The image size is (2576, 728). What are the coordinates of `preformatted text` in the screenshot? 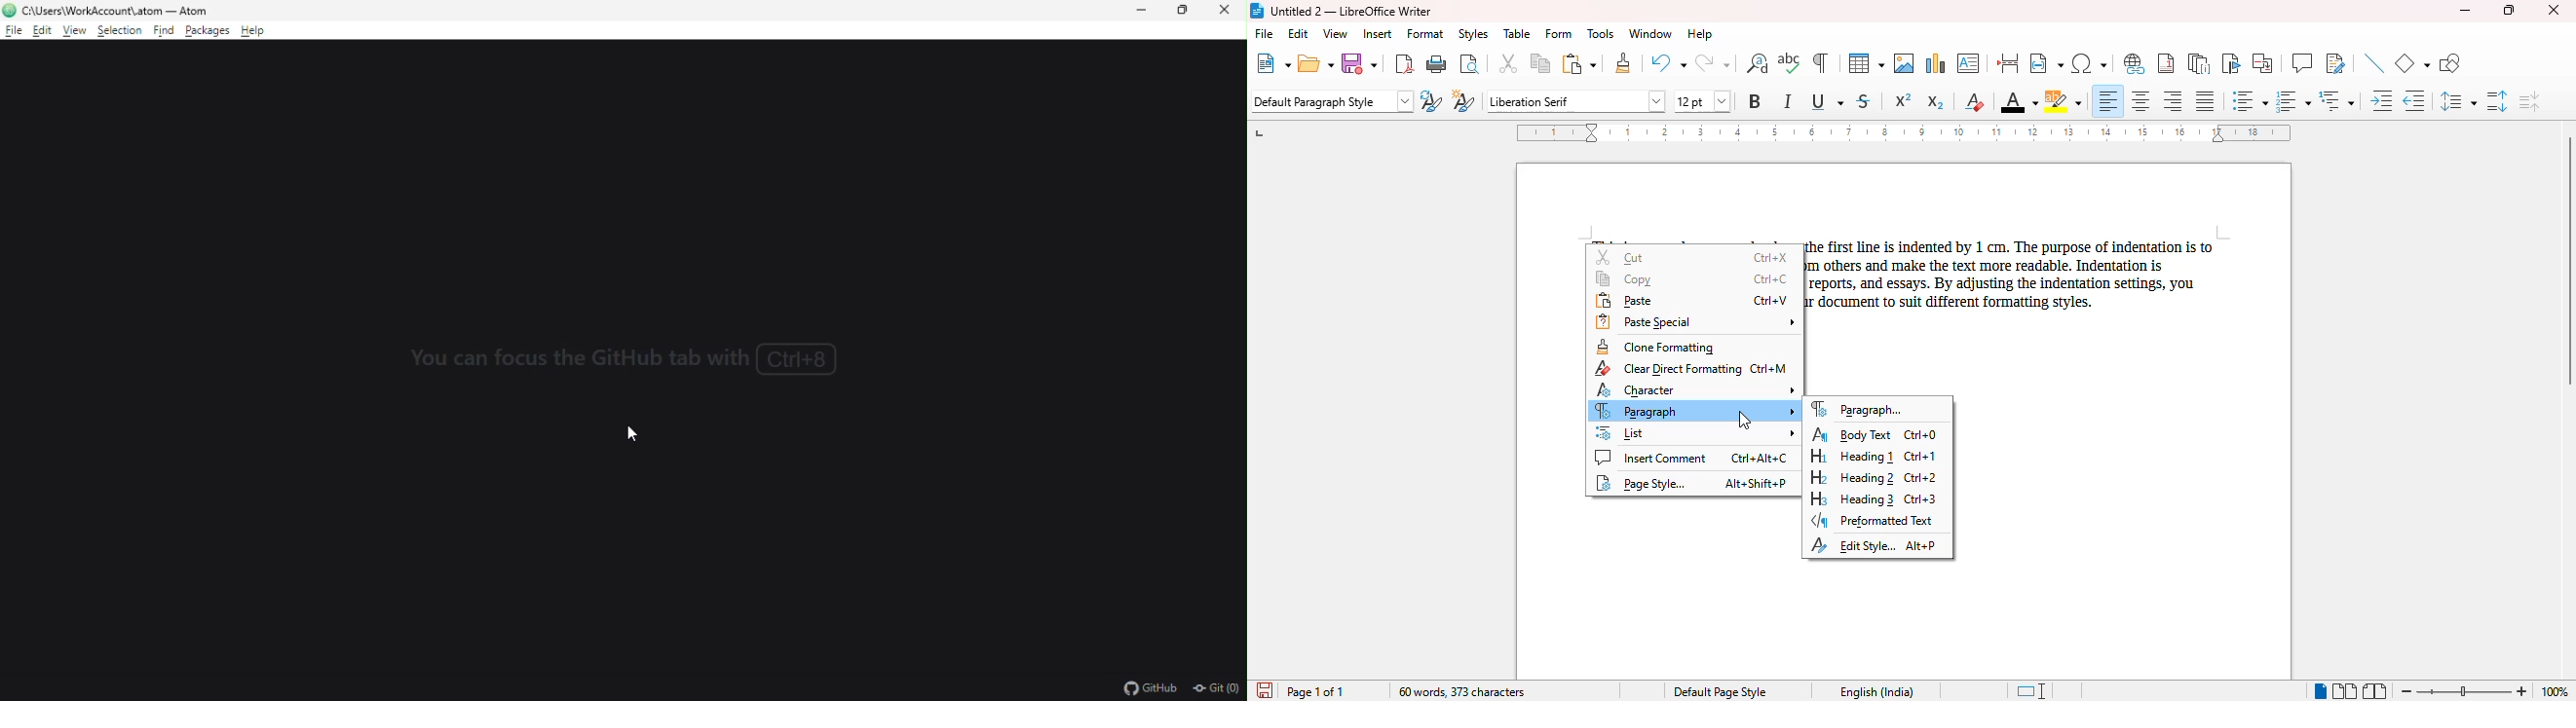 It's located at (1874, 522).